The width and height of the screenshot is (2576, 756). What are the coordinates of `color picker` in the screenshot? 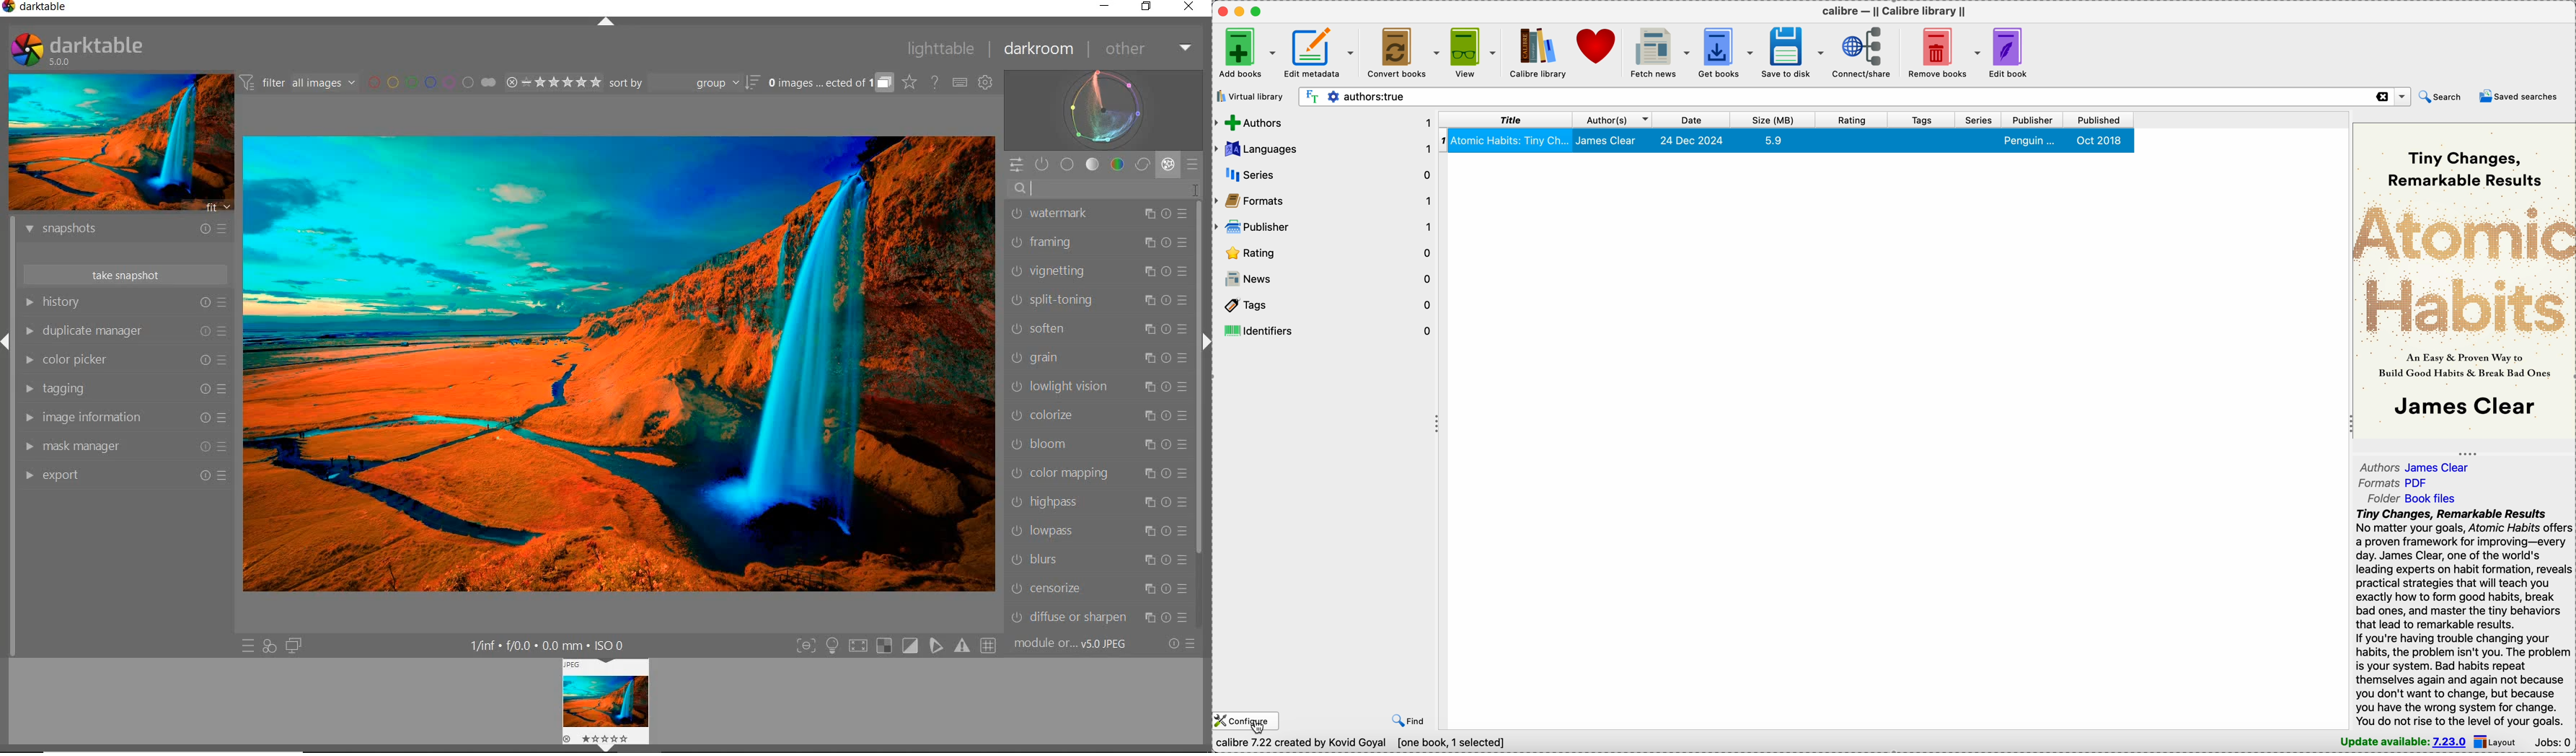 It's located at (124, 360).